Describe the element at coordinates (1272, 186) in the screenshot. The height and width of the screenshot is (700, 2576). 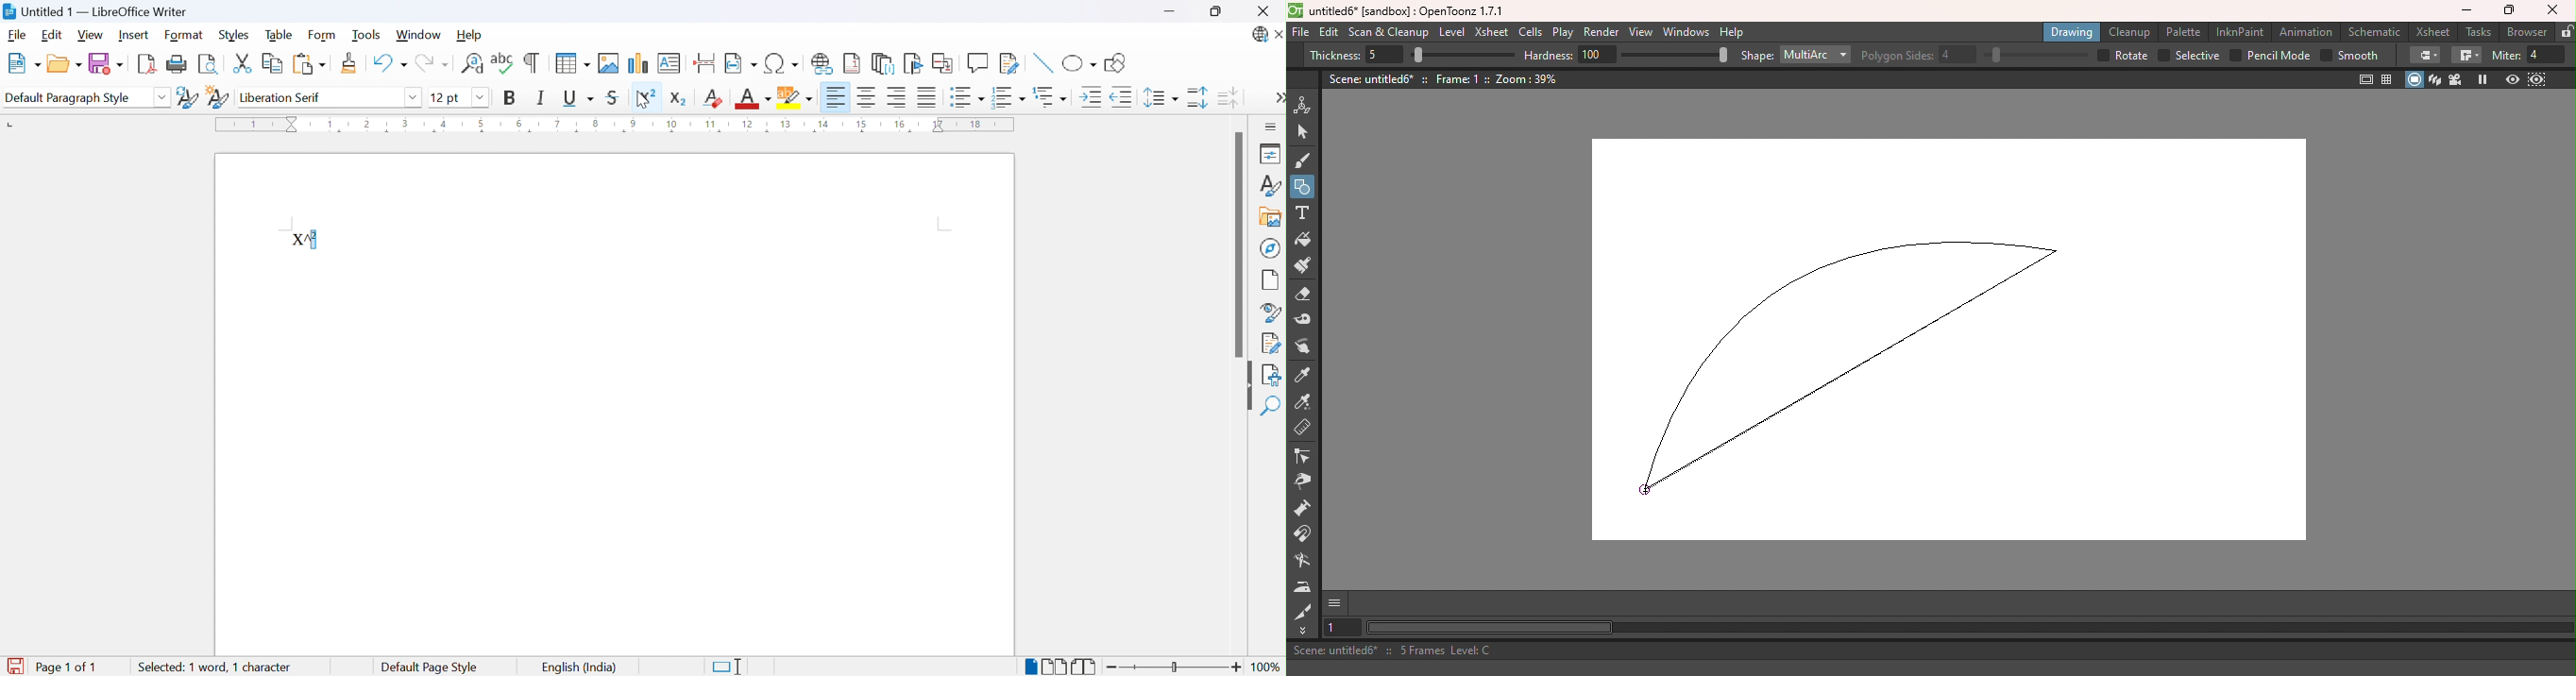
I see `Styles` at that location.